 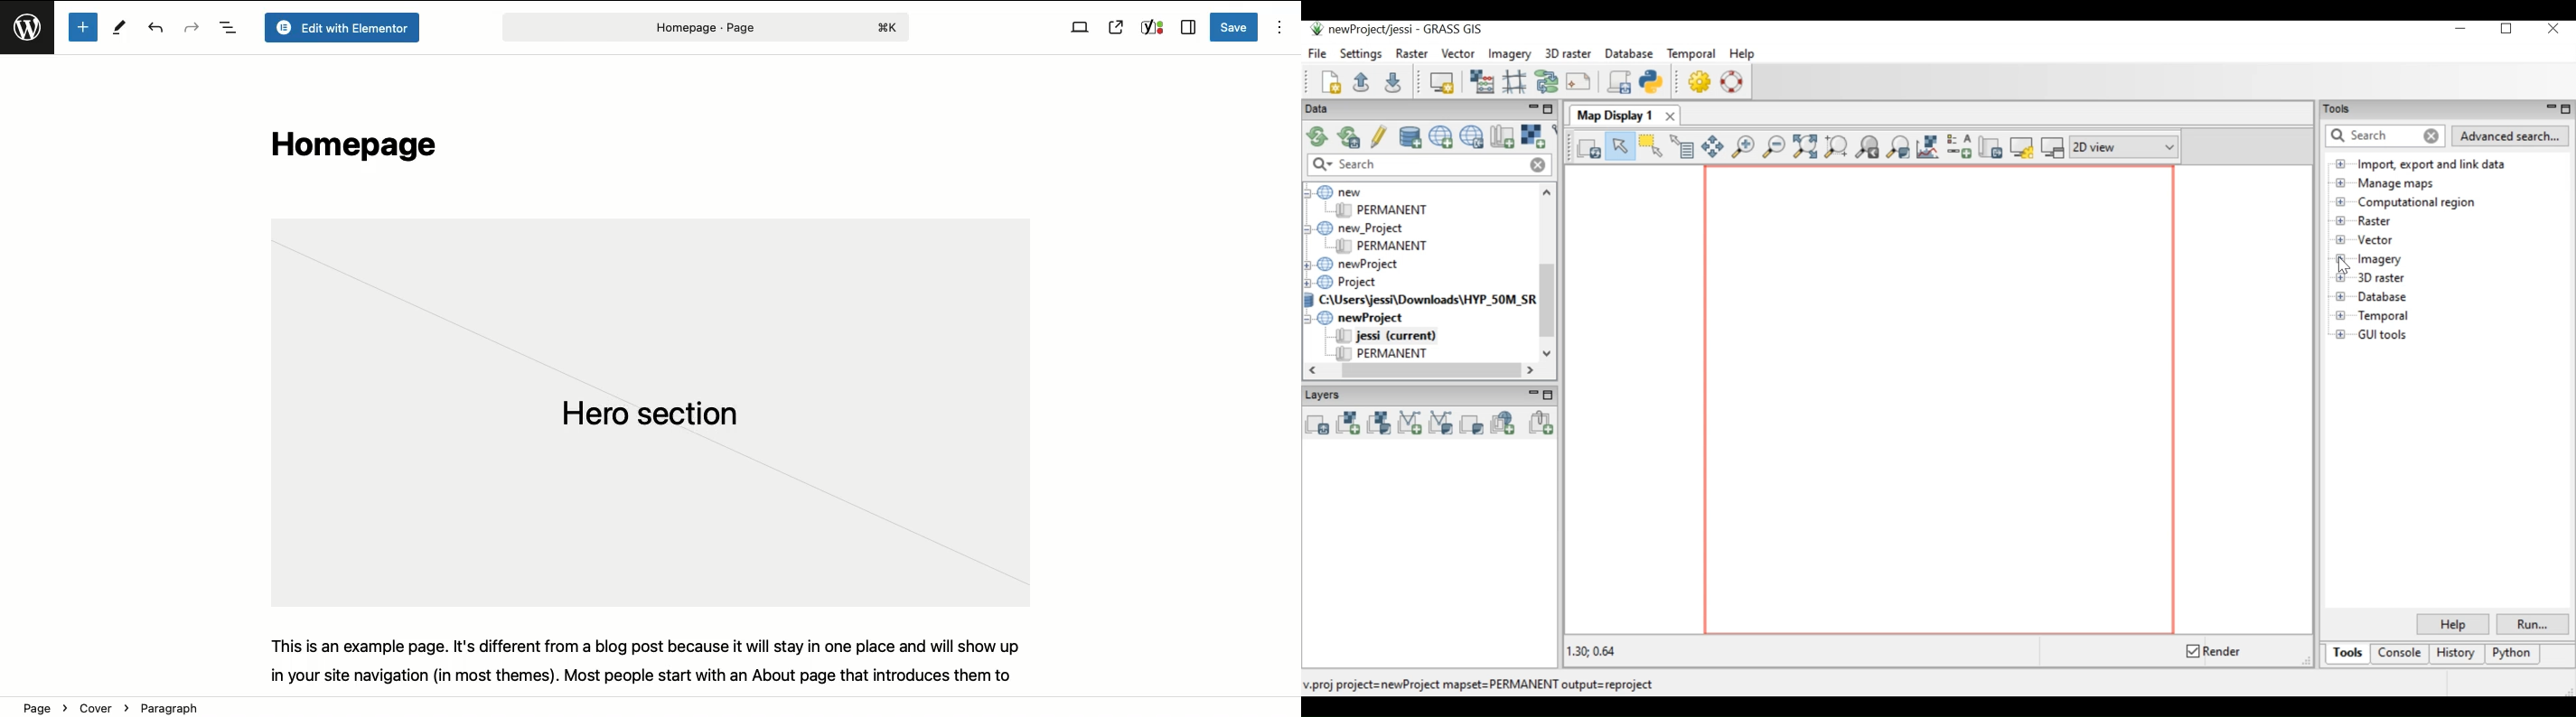 What do you see at coordinates (349, 149) in the screenshot?
I see `Homepage` at bounding box center [349, 149].